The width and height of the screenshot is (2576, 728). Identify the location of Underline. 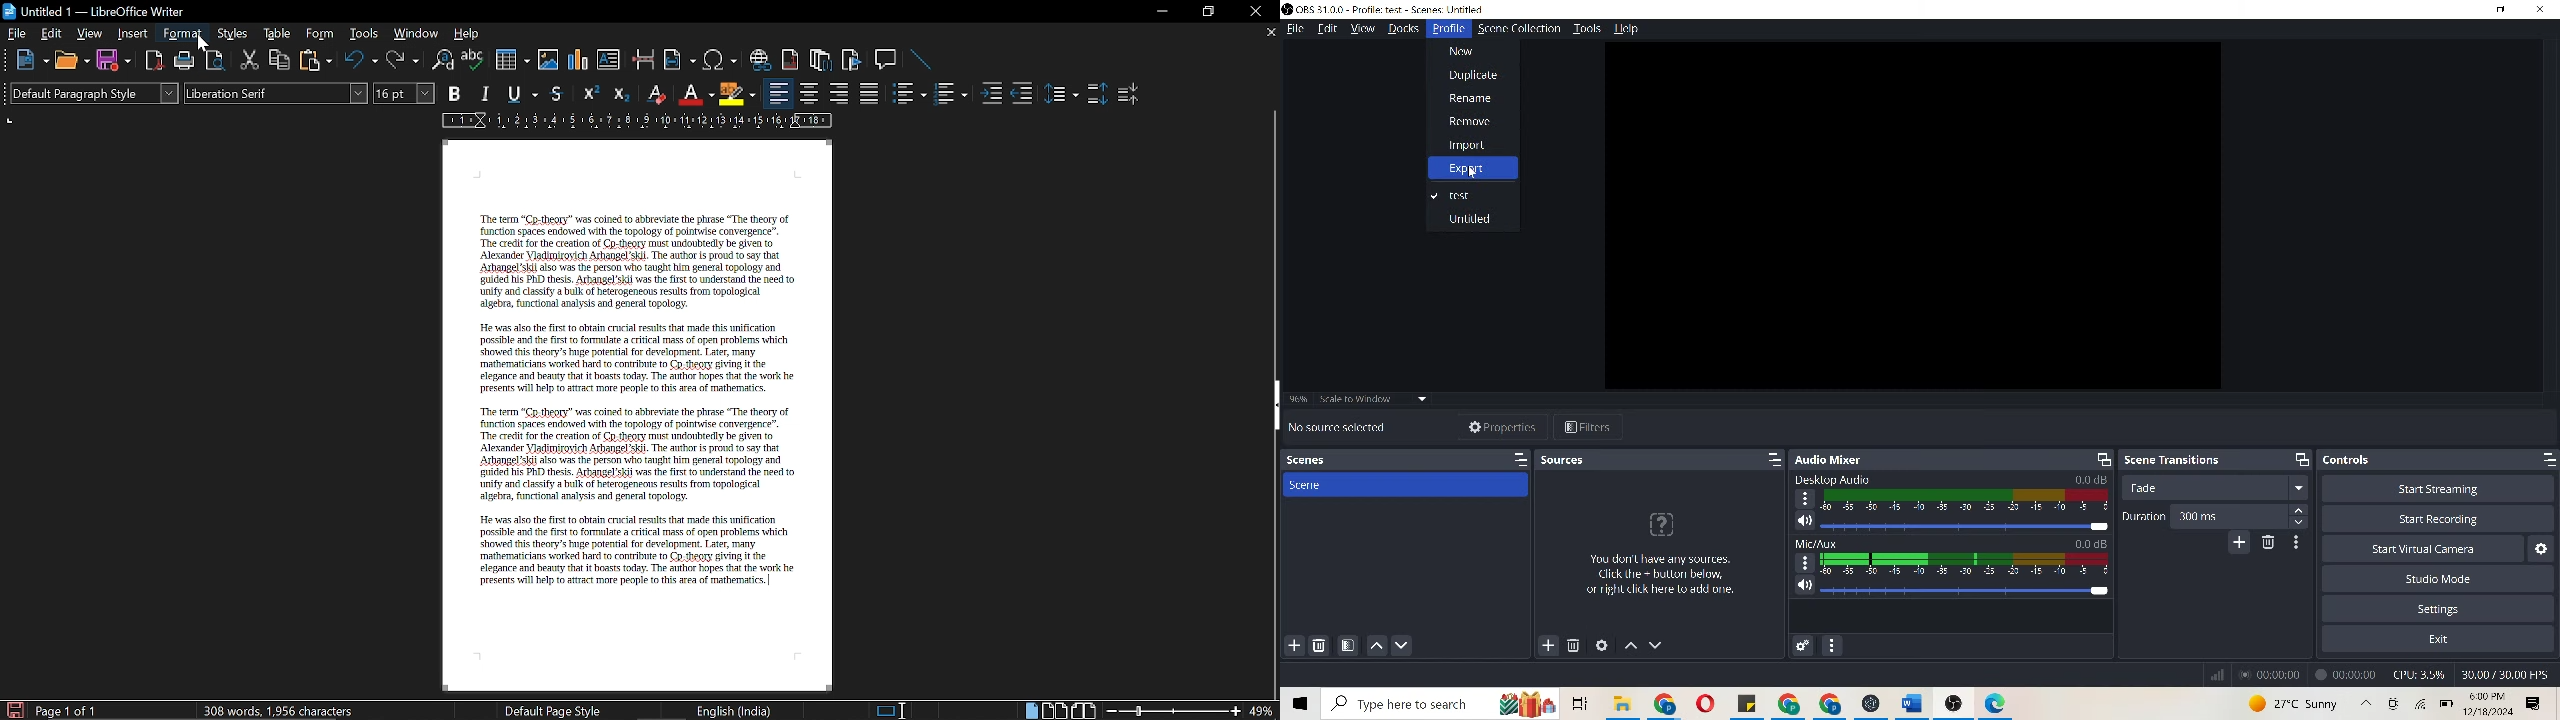
(524, 95).